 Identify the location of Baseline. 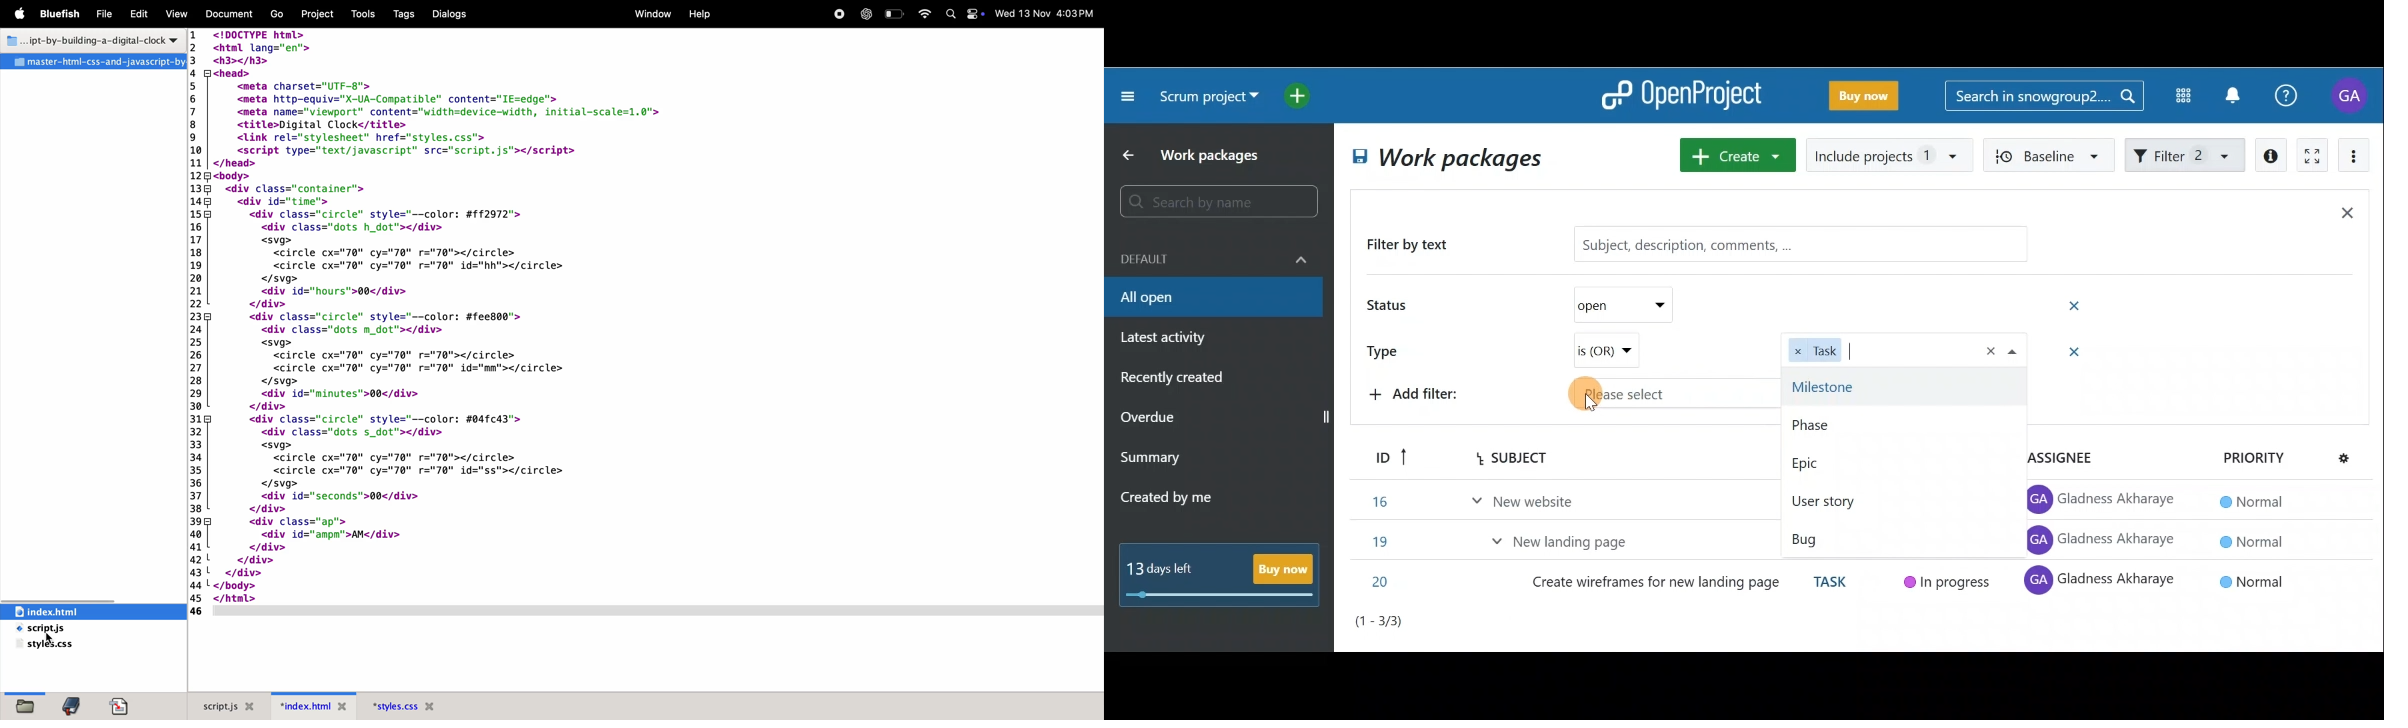
(2046, 154).